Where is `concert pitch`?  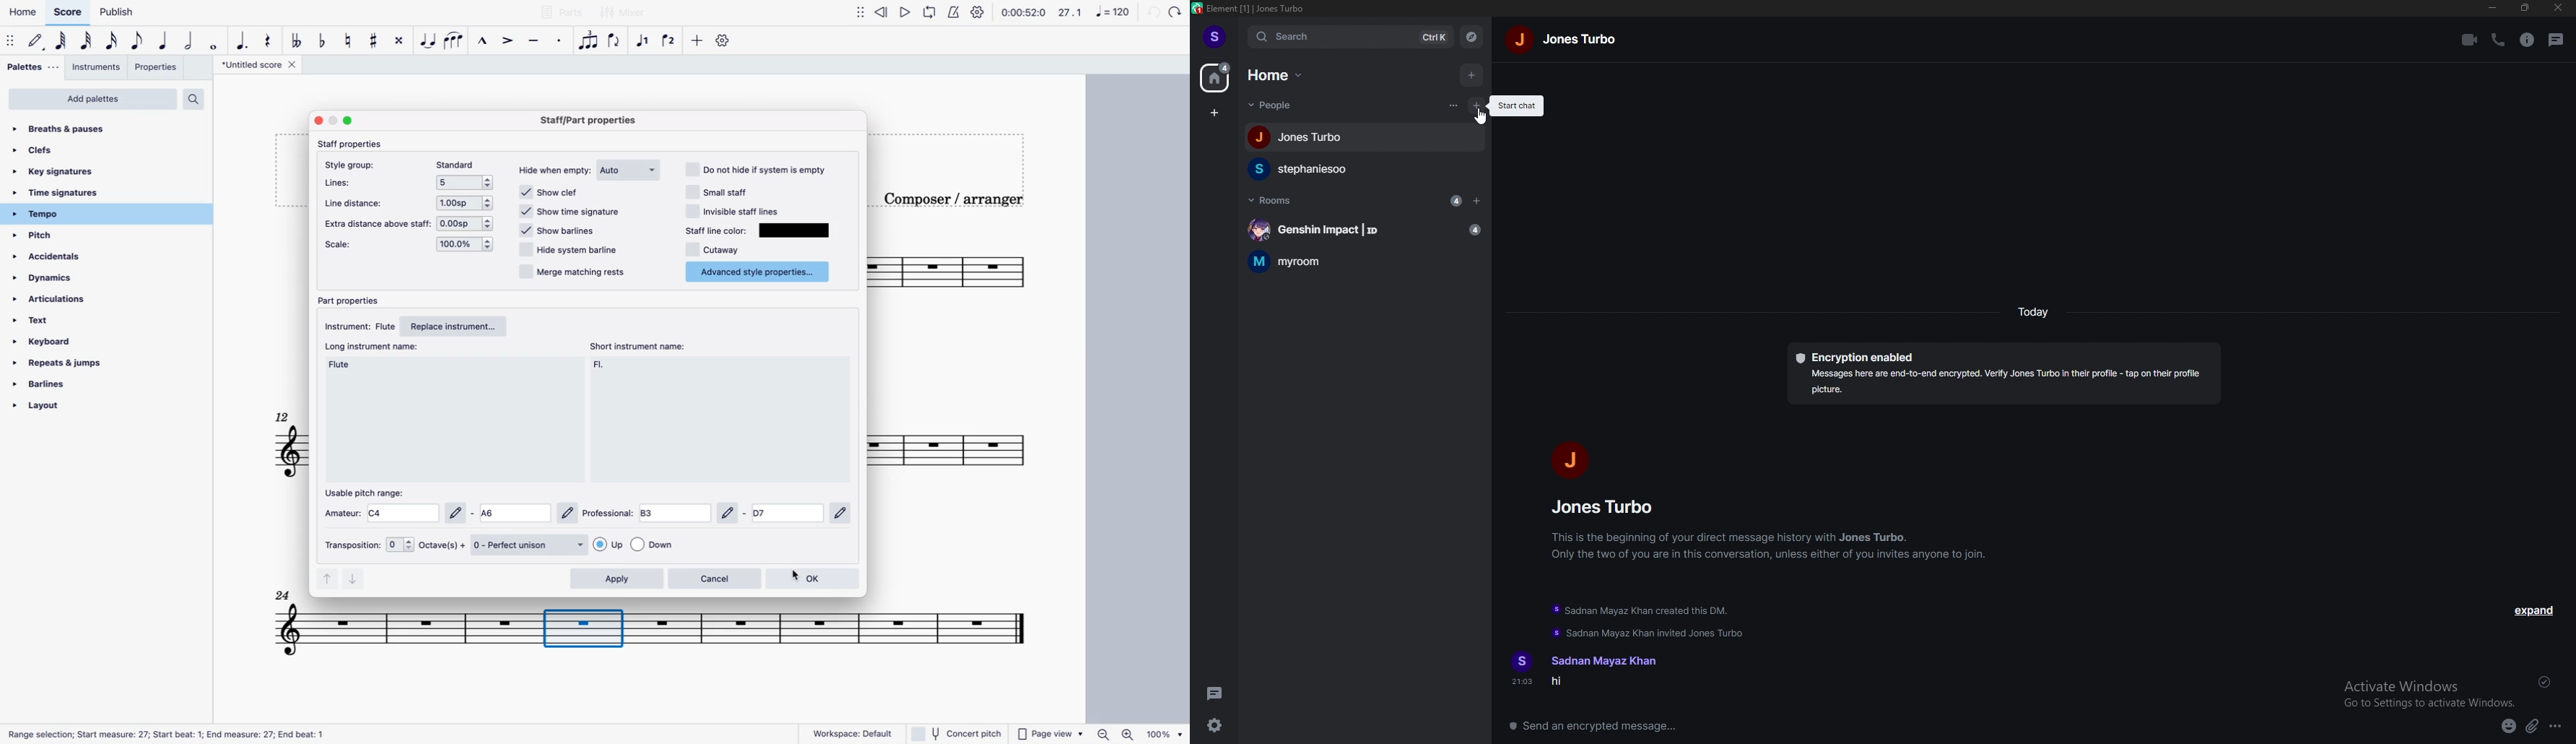 concert pitch is located at coordinates (958, 733).